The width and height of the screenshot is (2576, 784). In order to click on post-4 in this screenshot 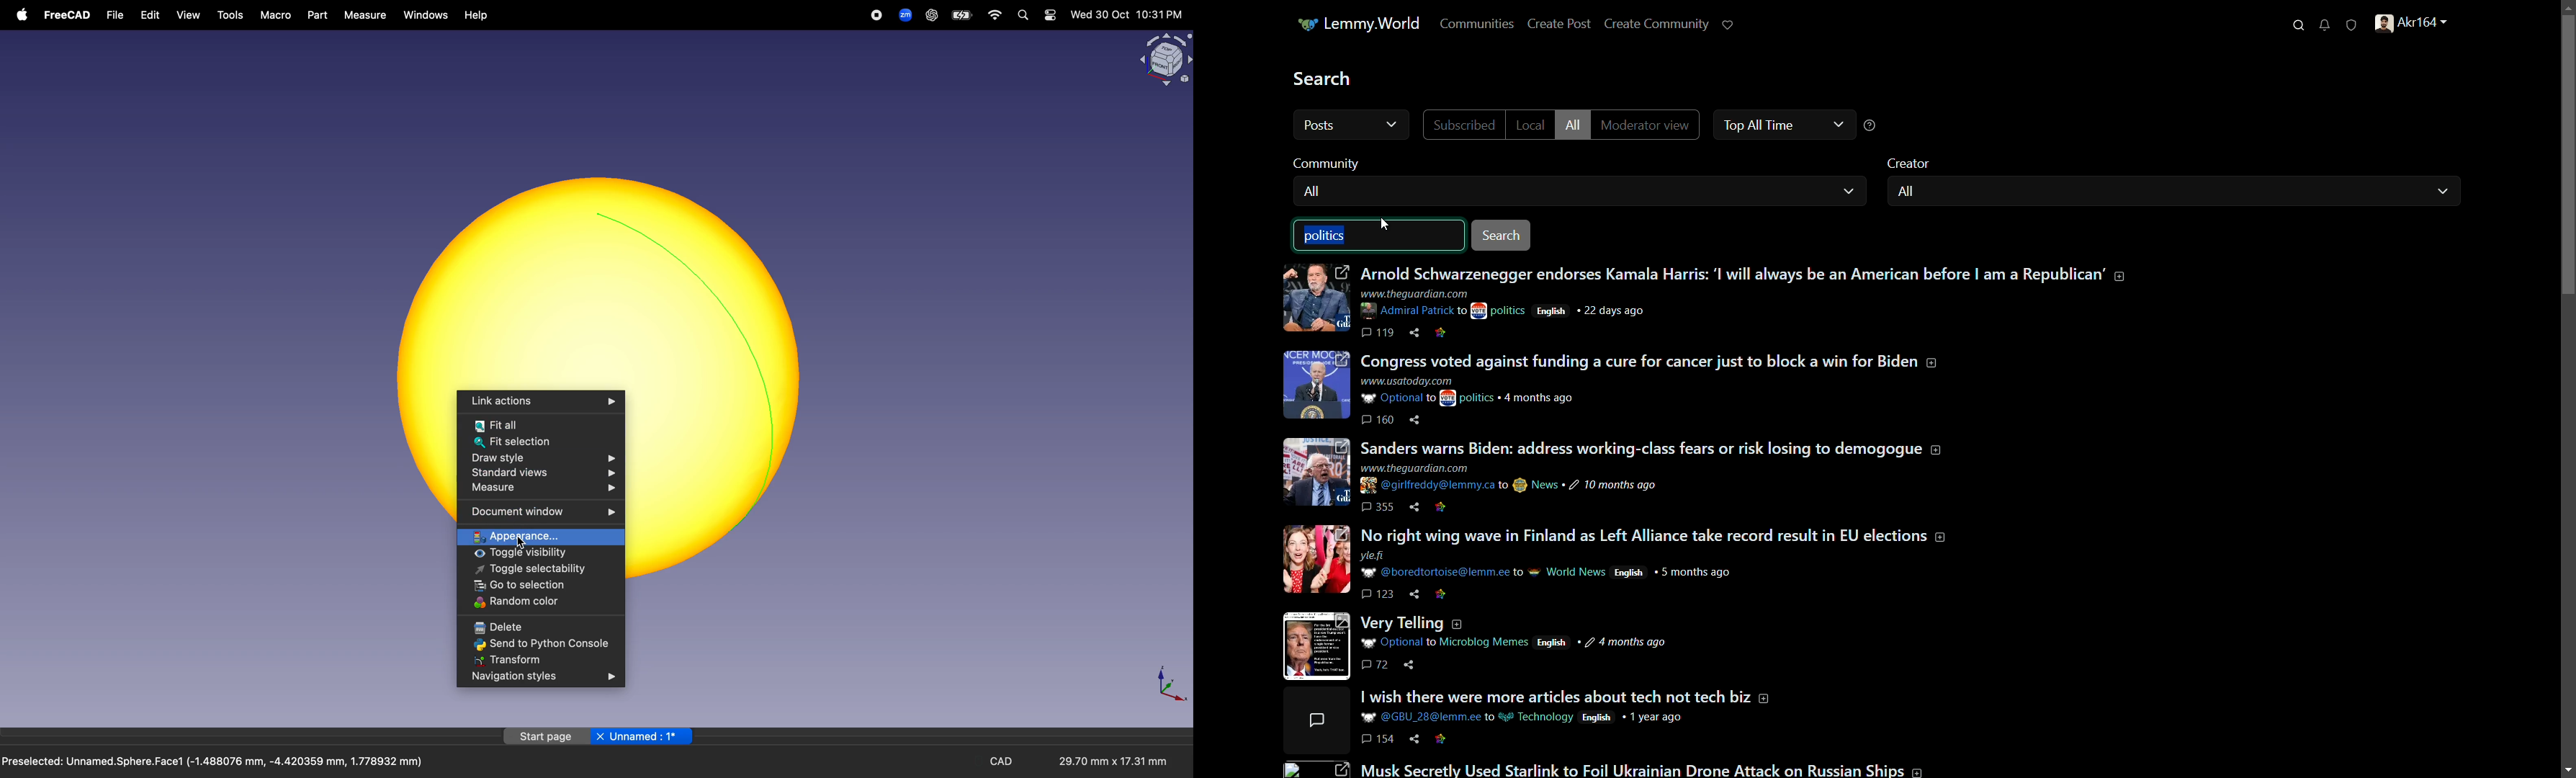, I will do `click(1615, 558)`.